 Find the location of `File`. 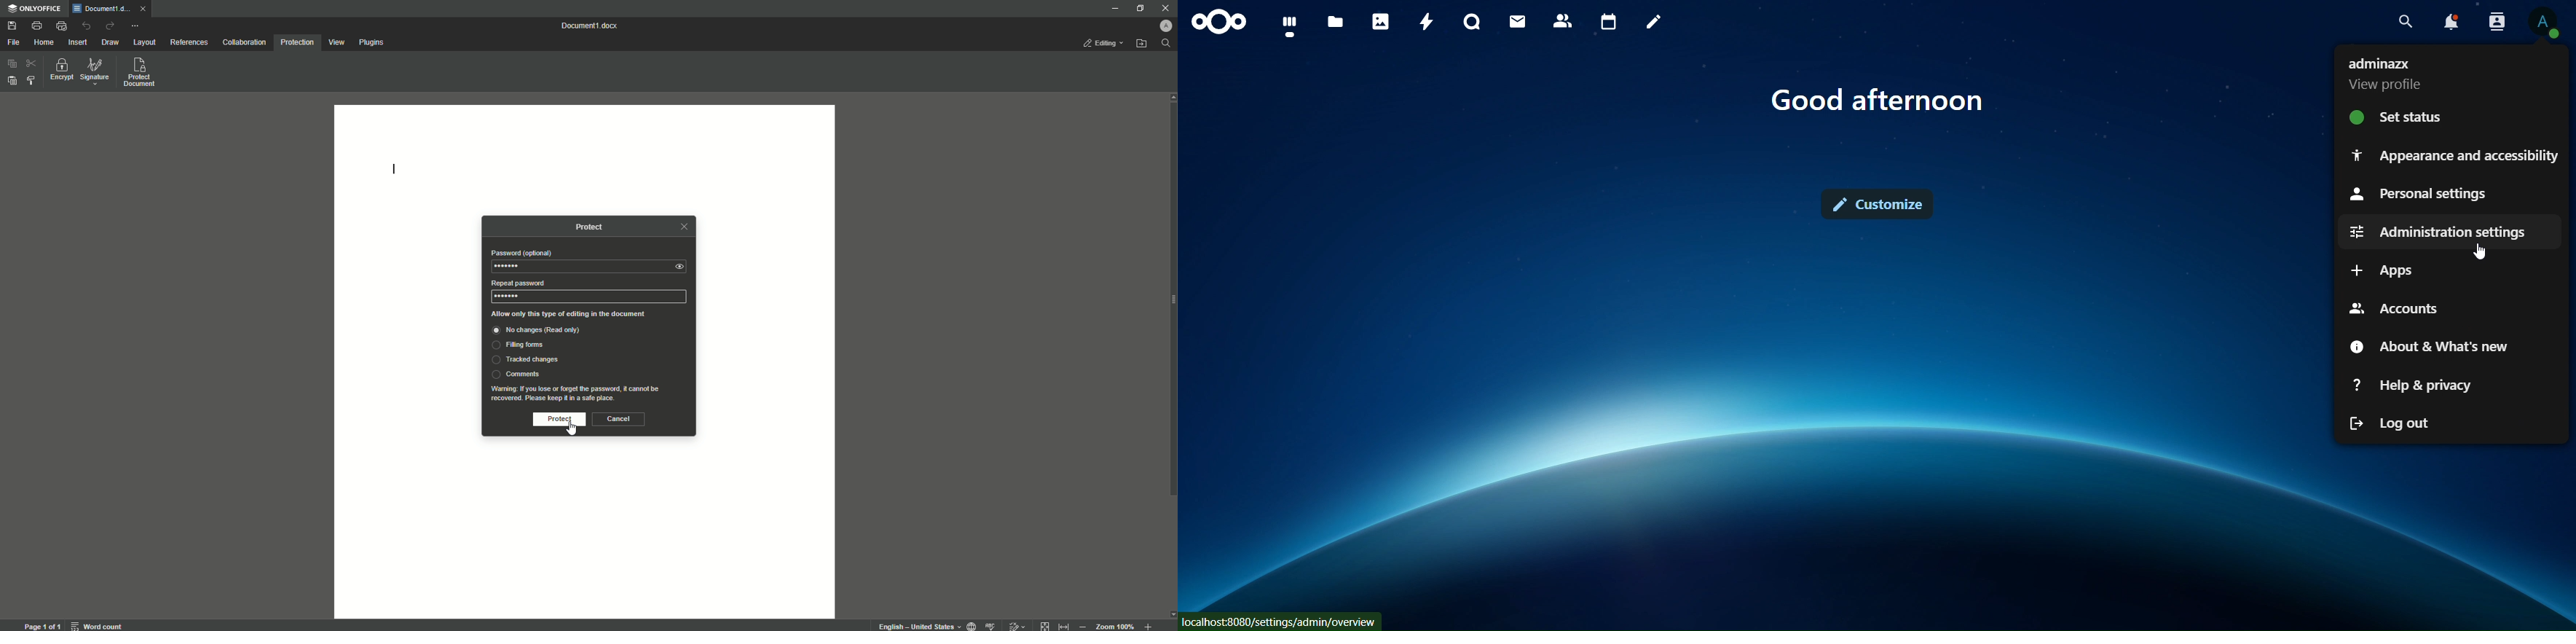

File is located at coordinates (13, 42).